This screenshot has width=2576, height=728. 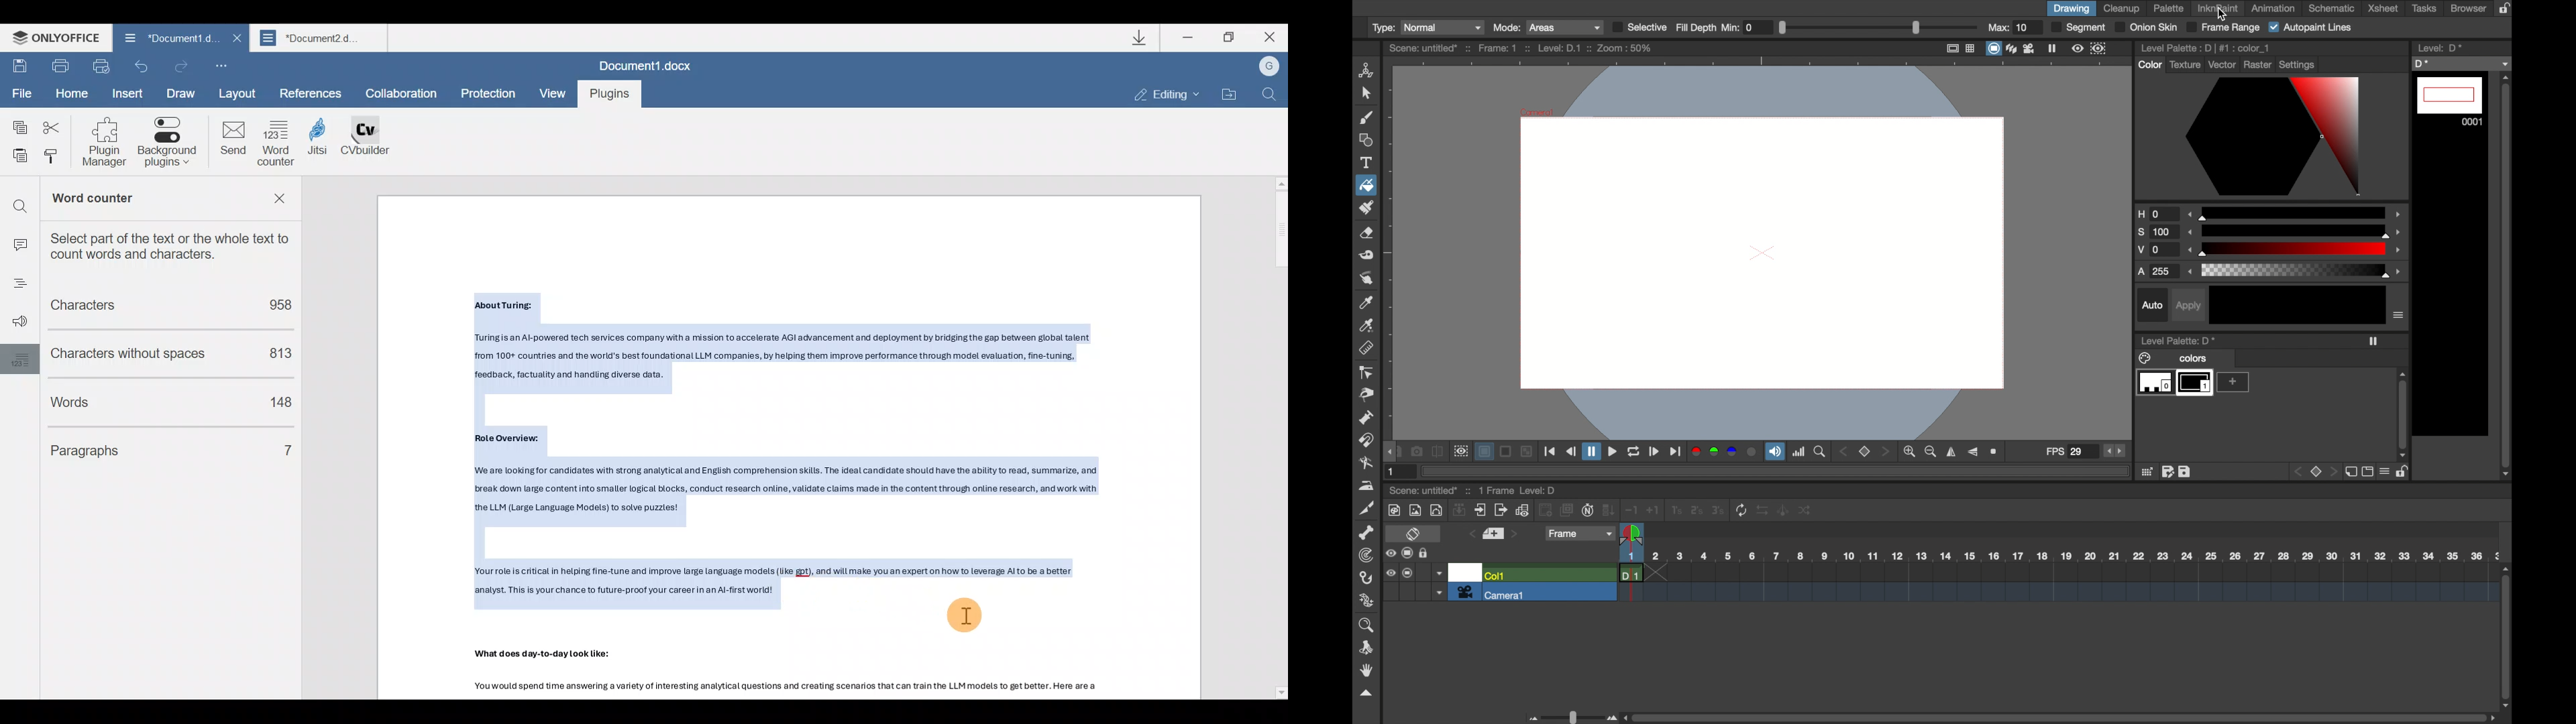 I want to click on Characters without spaces count, so click(x=145, y=353).